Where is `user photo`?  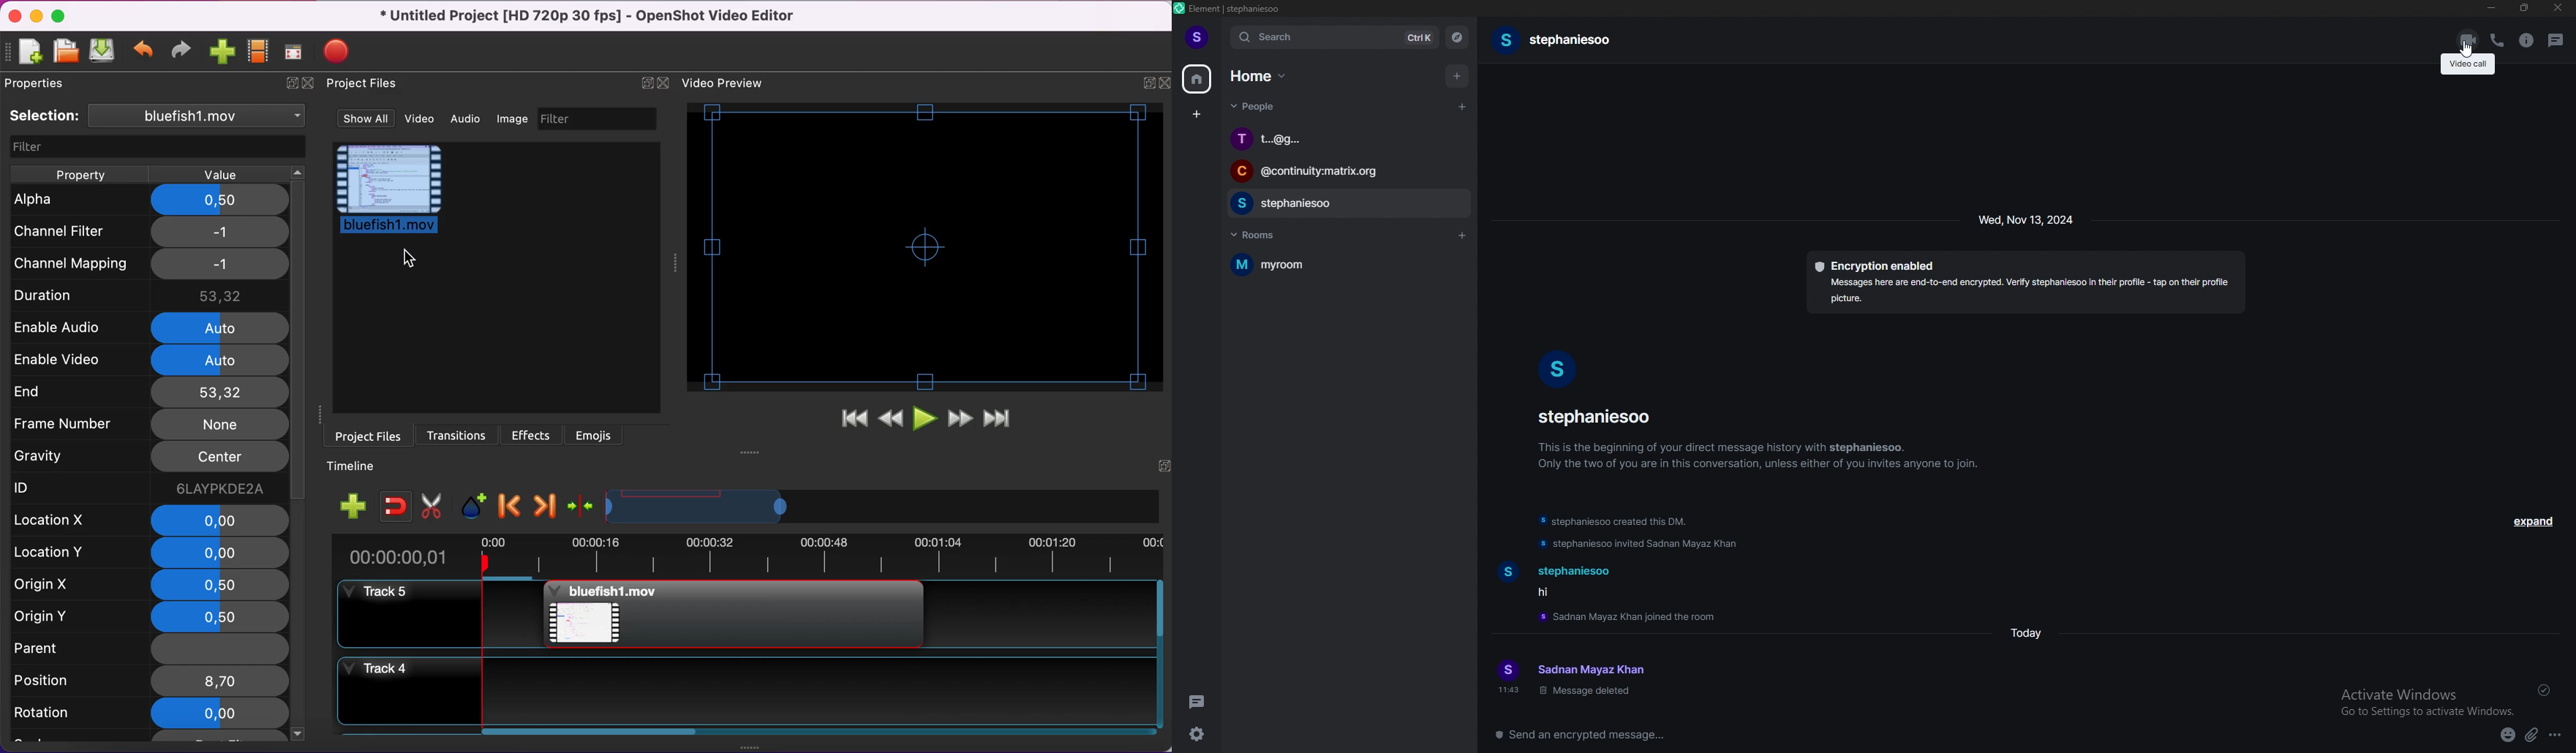 user photo is located at coordinates (1559, 368).